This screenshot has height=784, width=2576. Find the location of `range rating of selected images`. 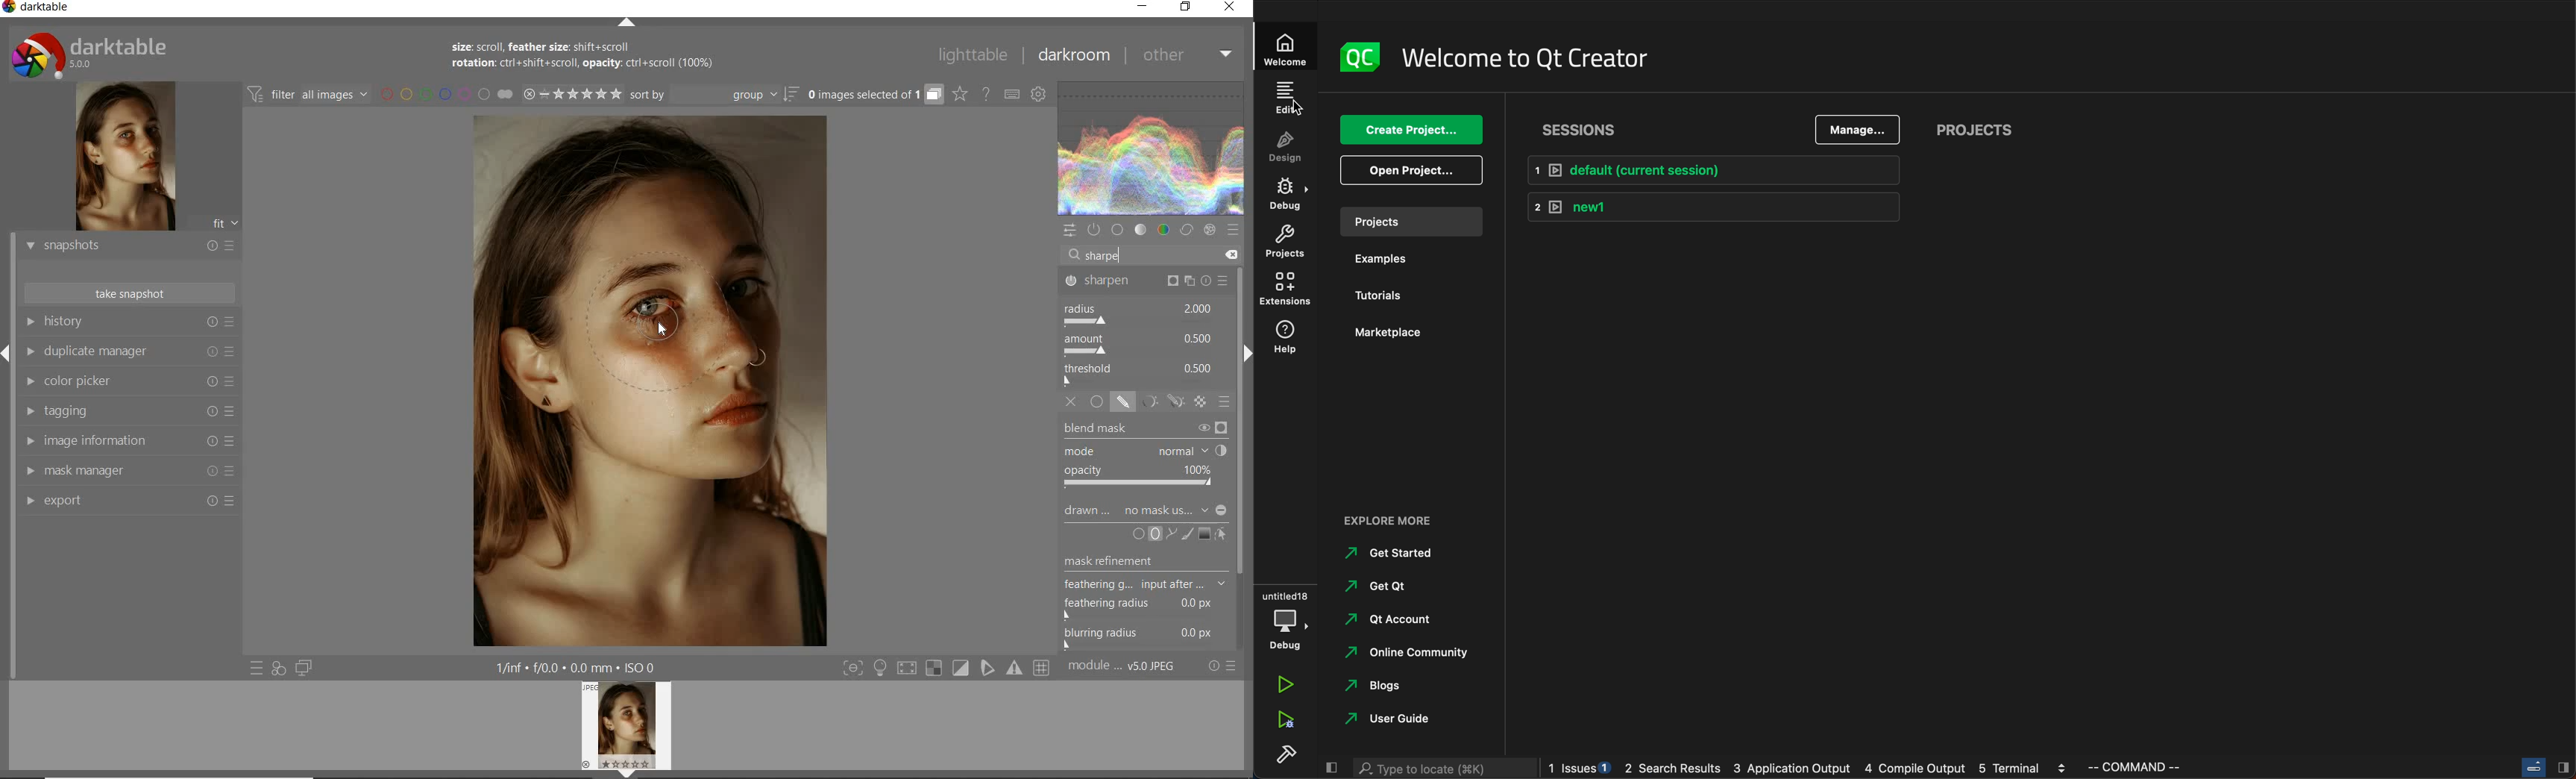

range rating of selected images is located at coordinates (571, 96).